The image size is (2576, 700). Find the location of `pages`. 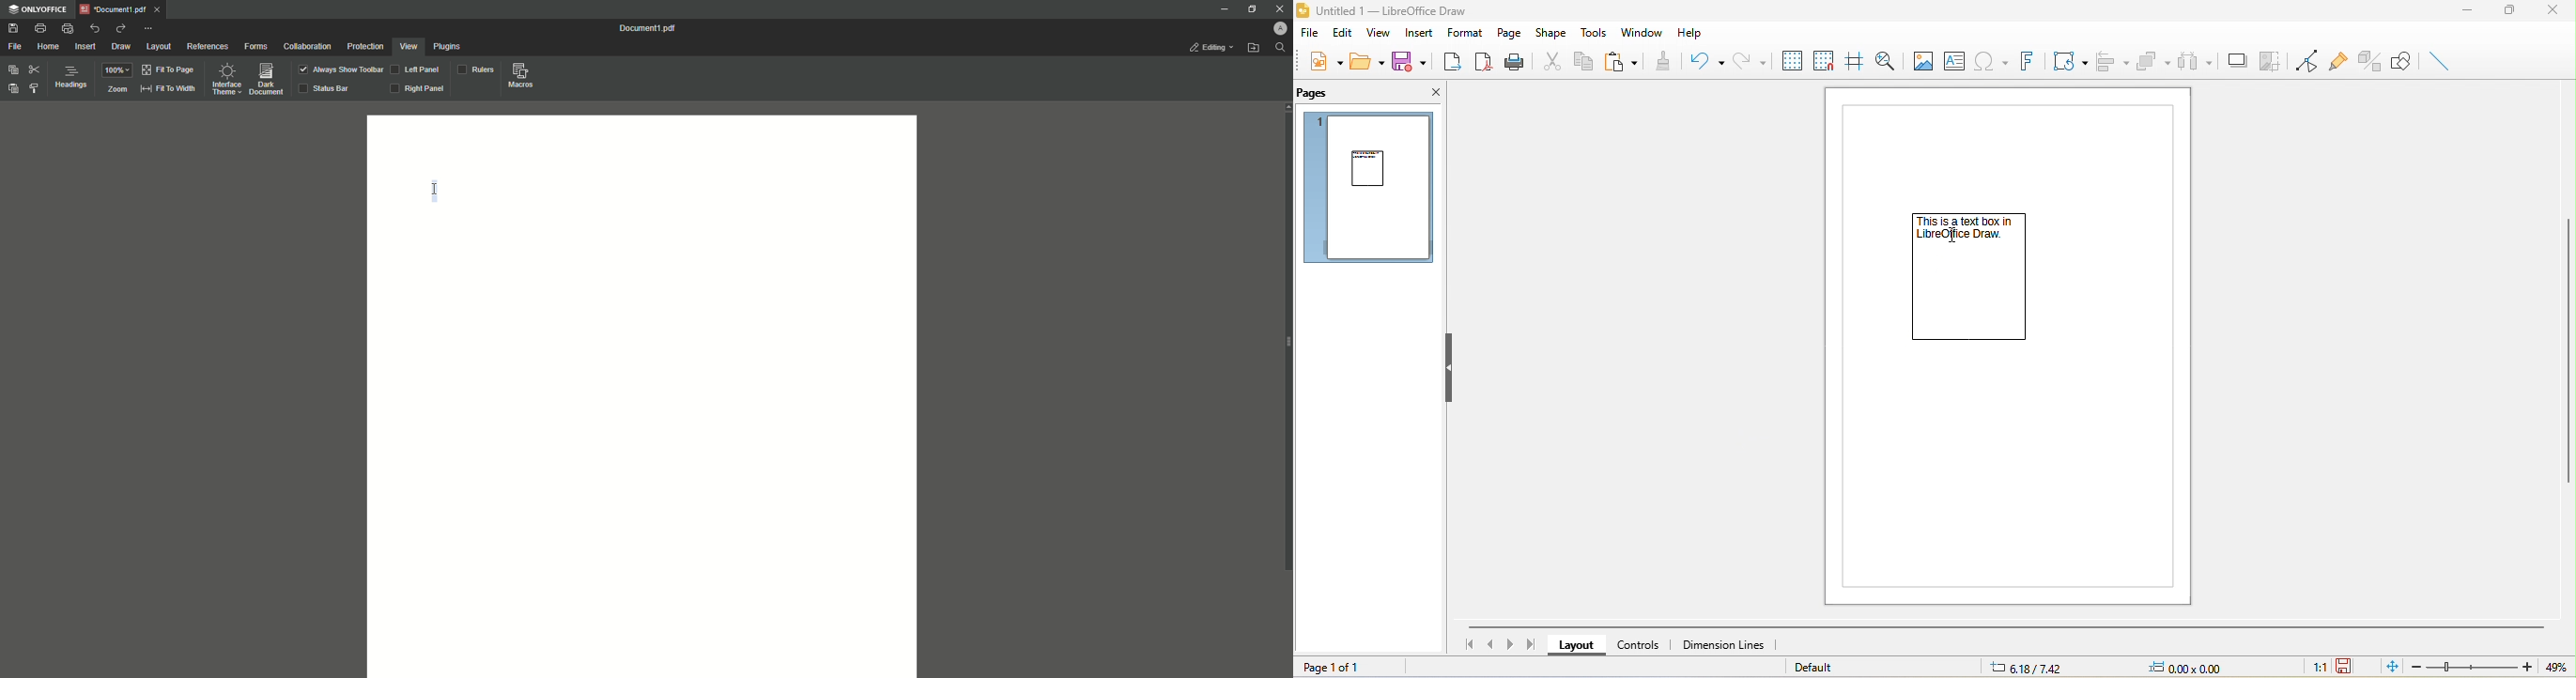

pages is located at coordinates (1318, 92).